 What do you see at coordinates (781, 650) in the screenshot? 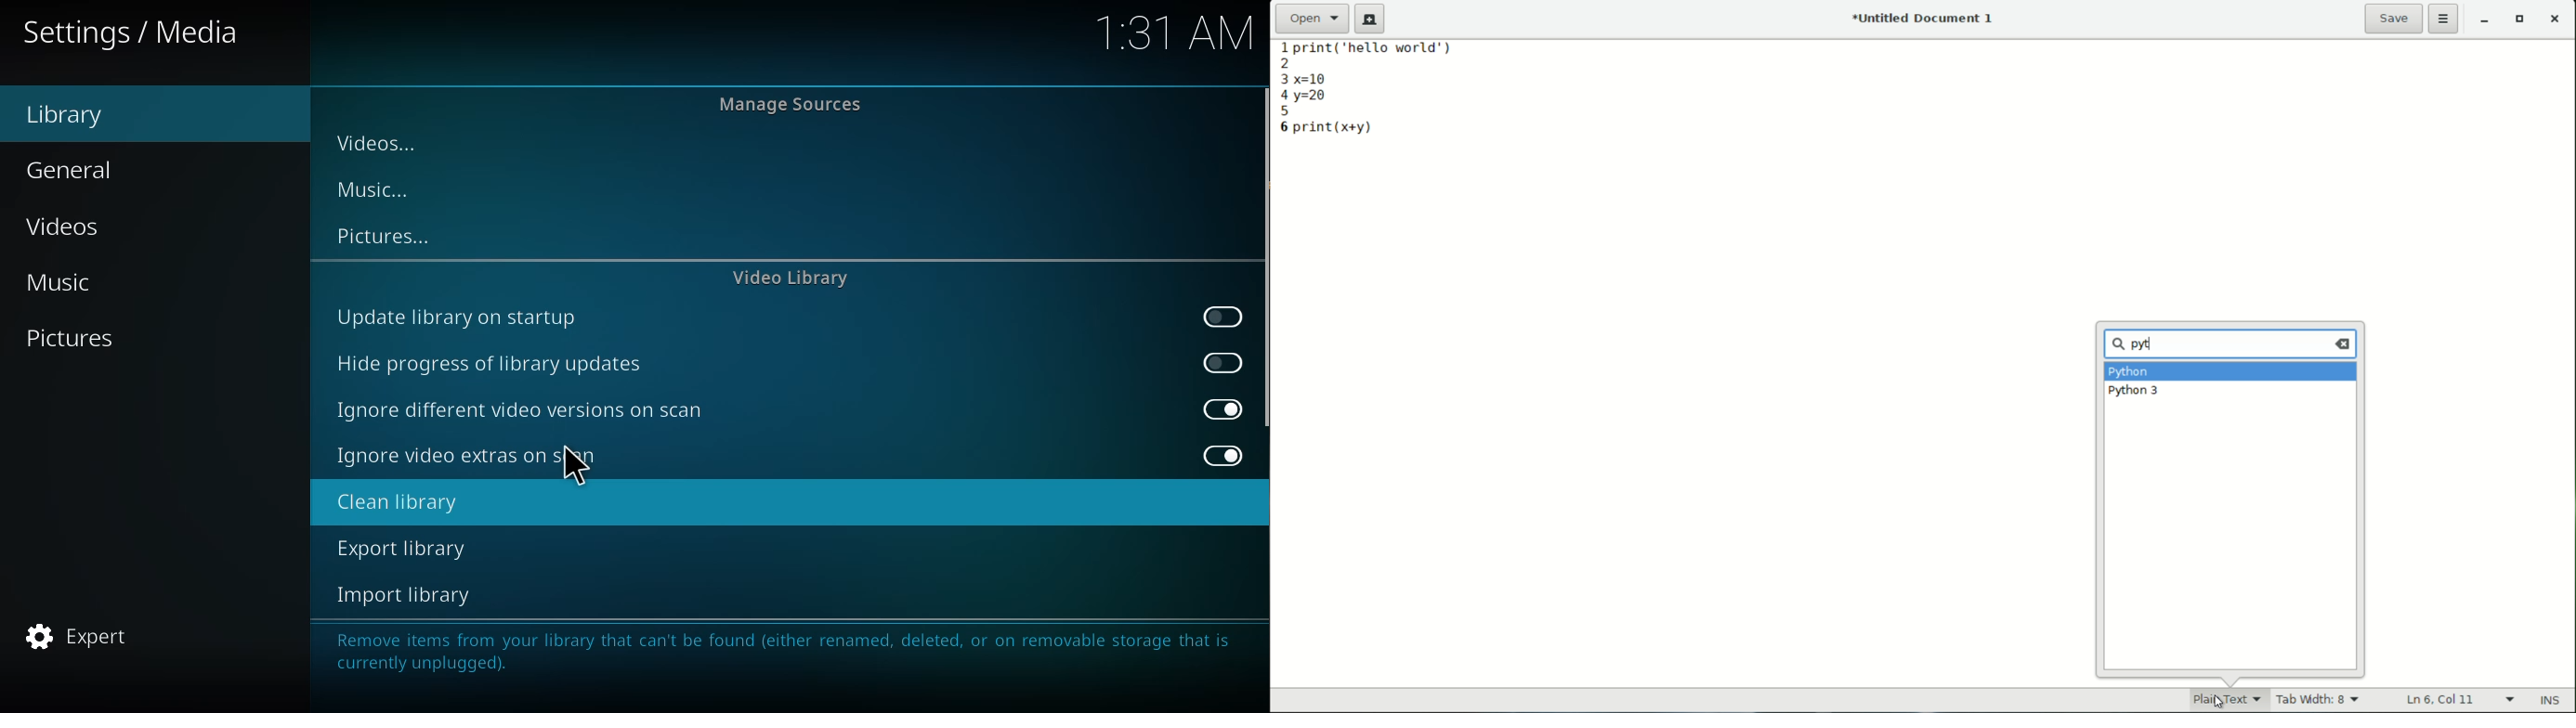
I see `info` at bounding box center [781, 650].